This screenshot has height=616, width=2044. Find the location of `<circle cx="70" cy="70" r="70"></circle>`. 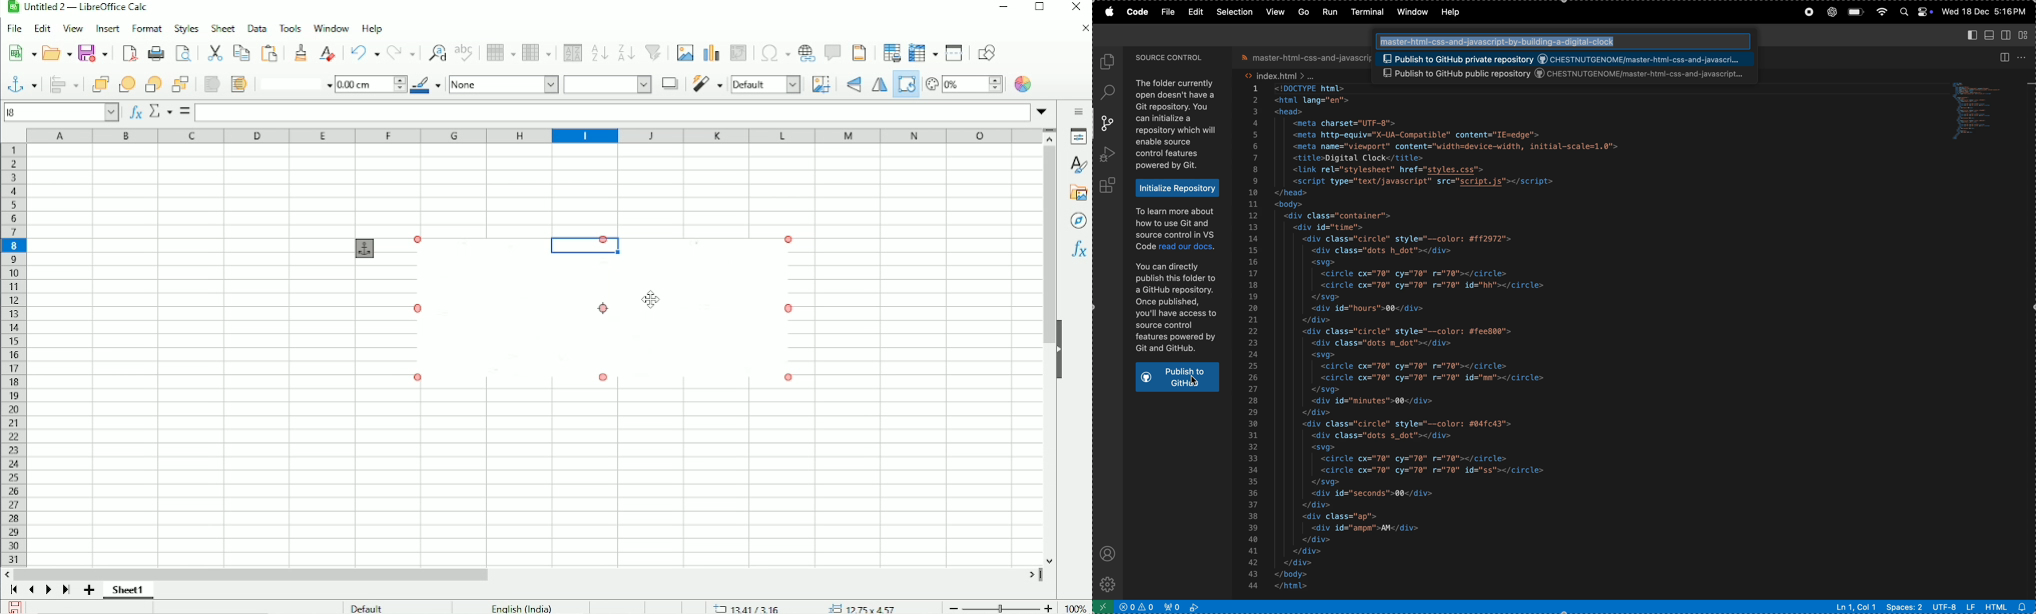

<circle cx="70" cy="70" r="70"></circle> is located at coordinates (1416, 459).